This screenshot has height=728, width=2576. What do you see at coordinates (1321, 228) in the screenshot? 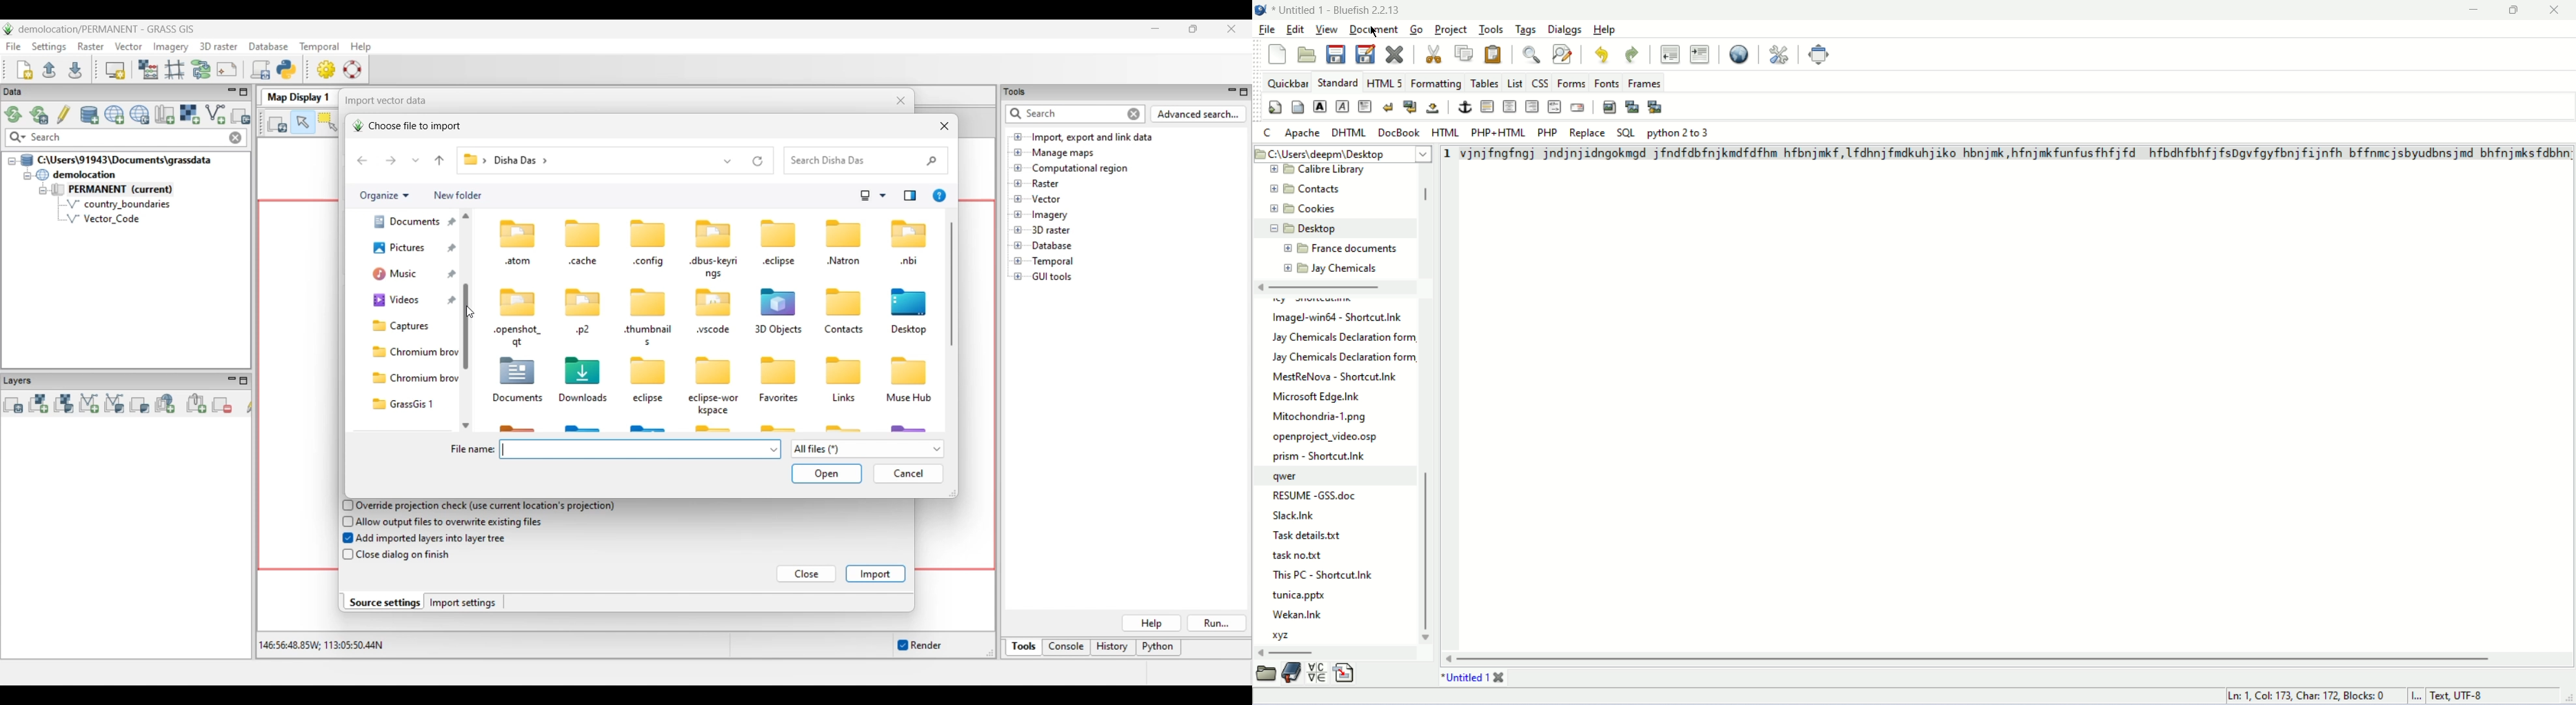
I see `Desktop` at bounding box center [1321, 228].